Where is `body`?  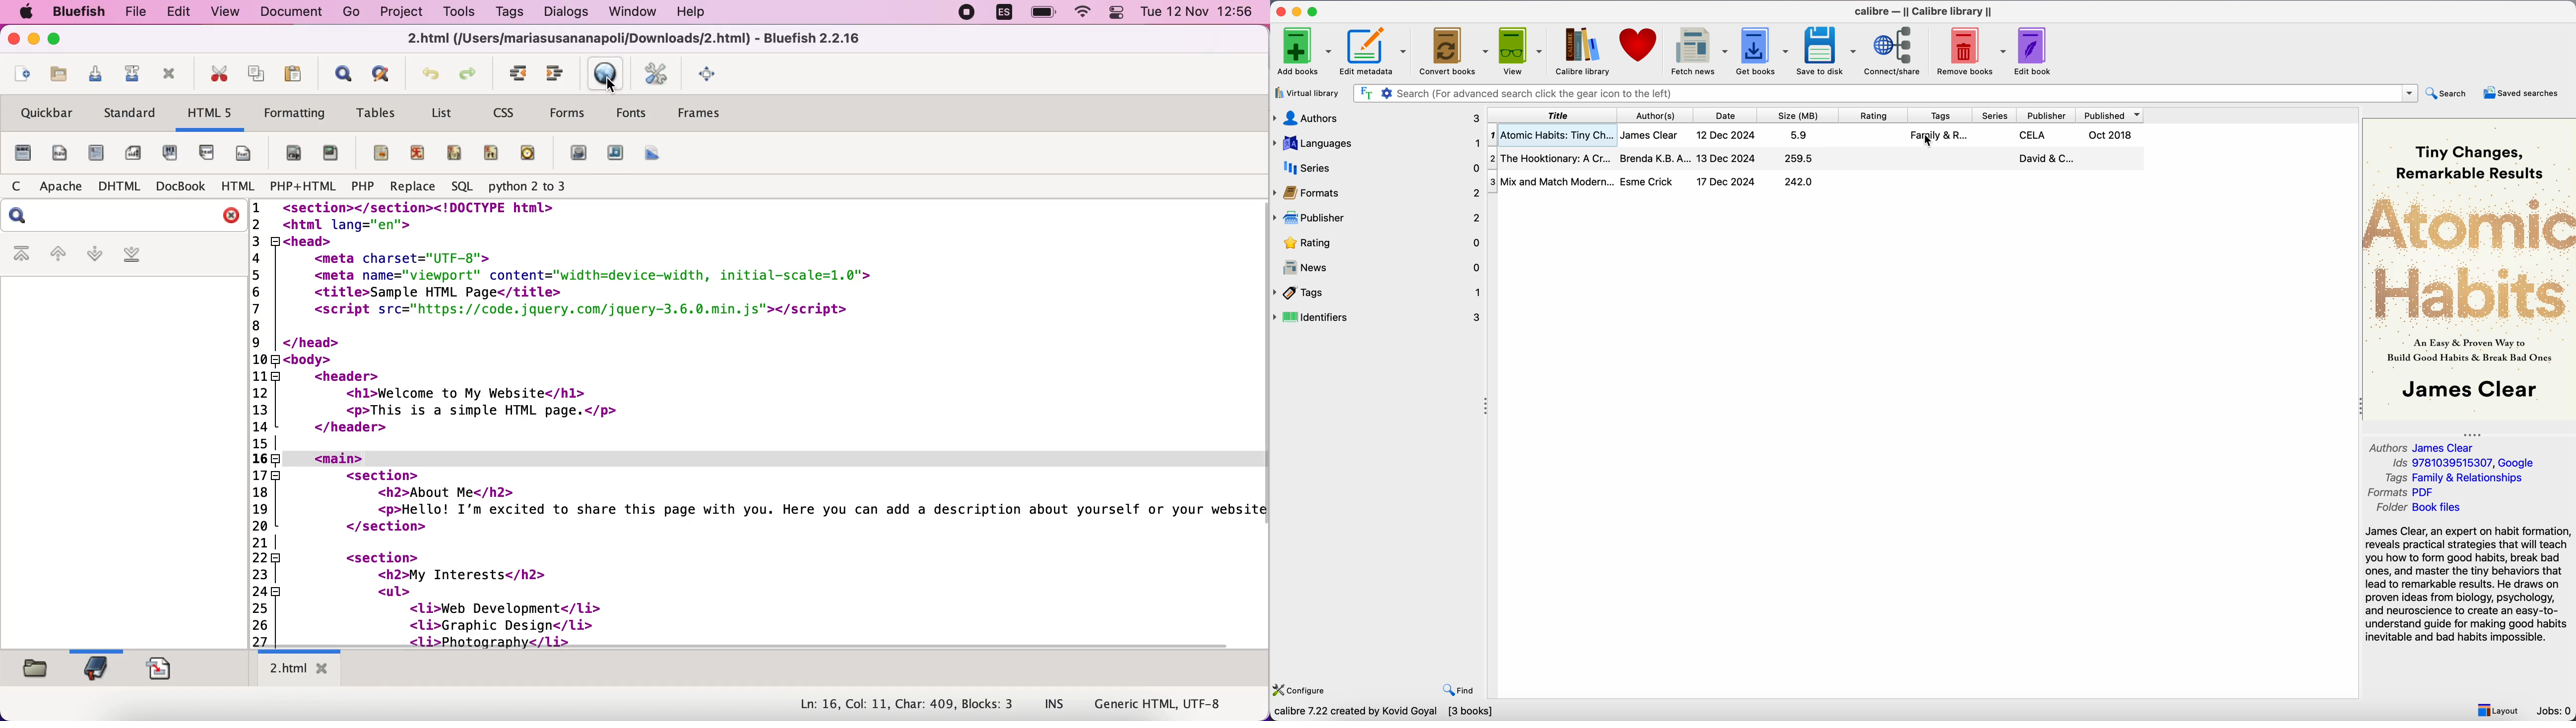 body is located at coordinates (60, 153).